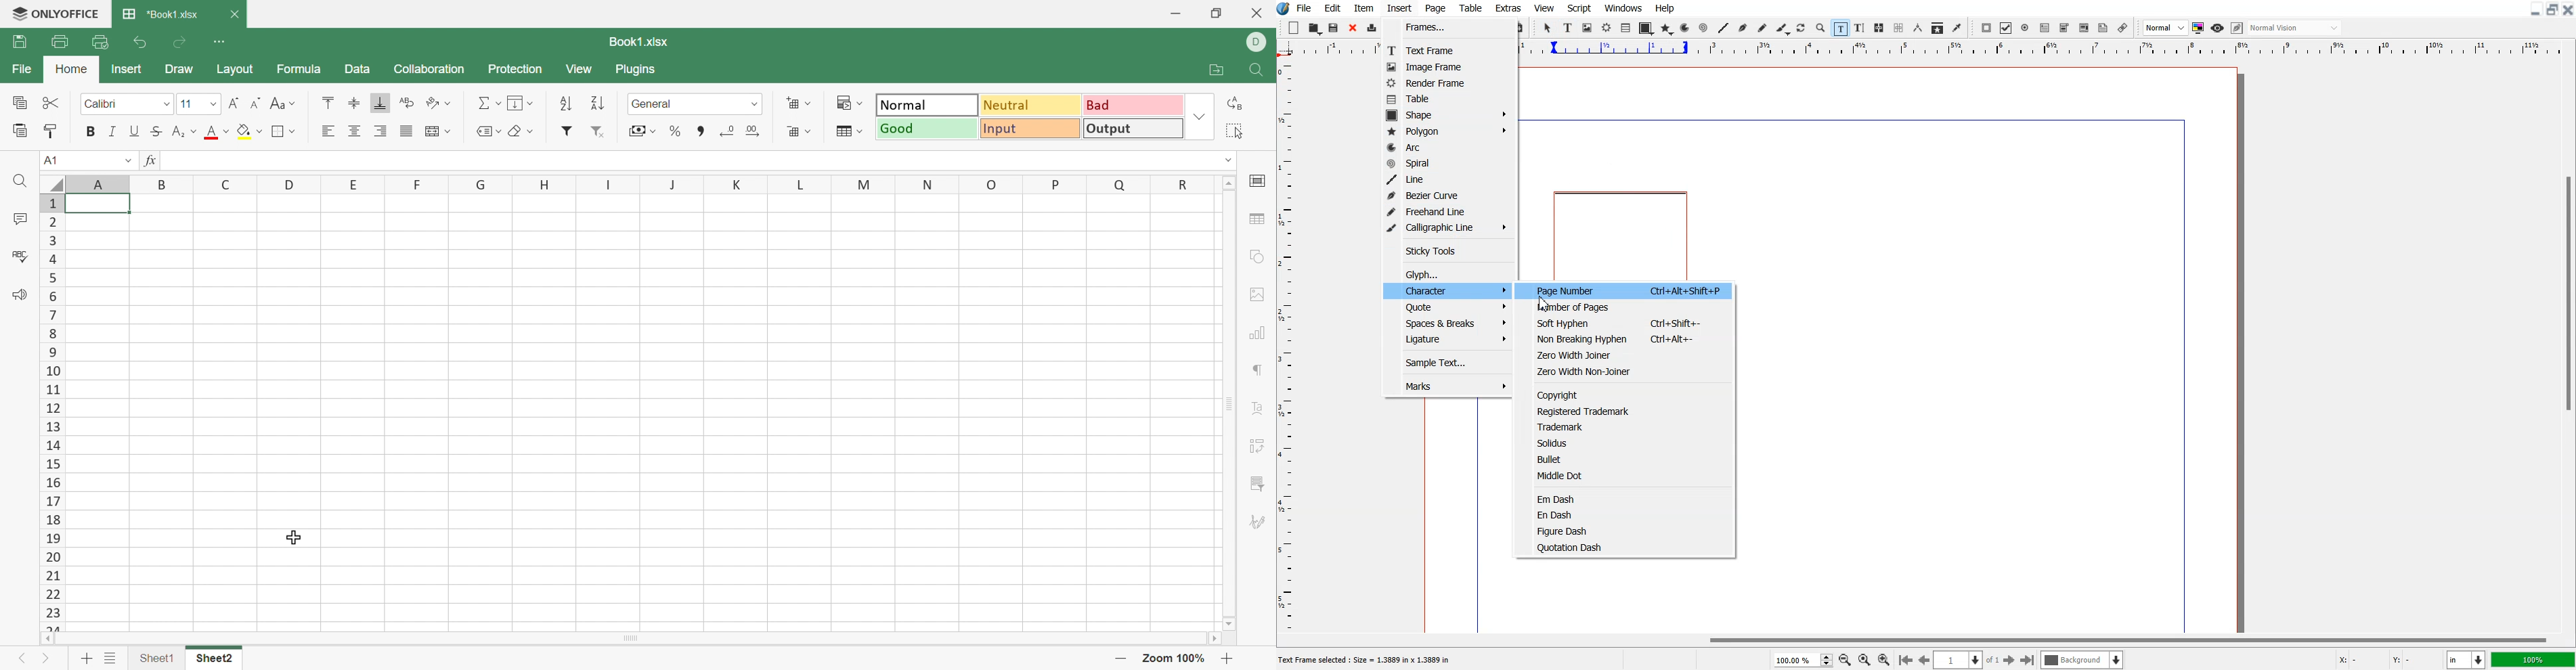 This screenshot has width=2576, height=672. What do you see at coordinates (1475, 514) in the screenshot?
I see `margin` at bounding box center [1475, 514].